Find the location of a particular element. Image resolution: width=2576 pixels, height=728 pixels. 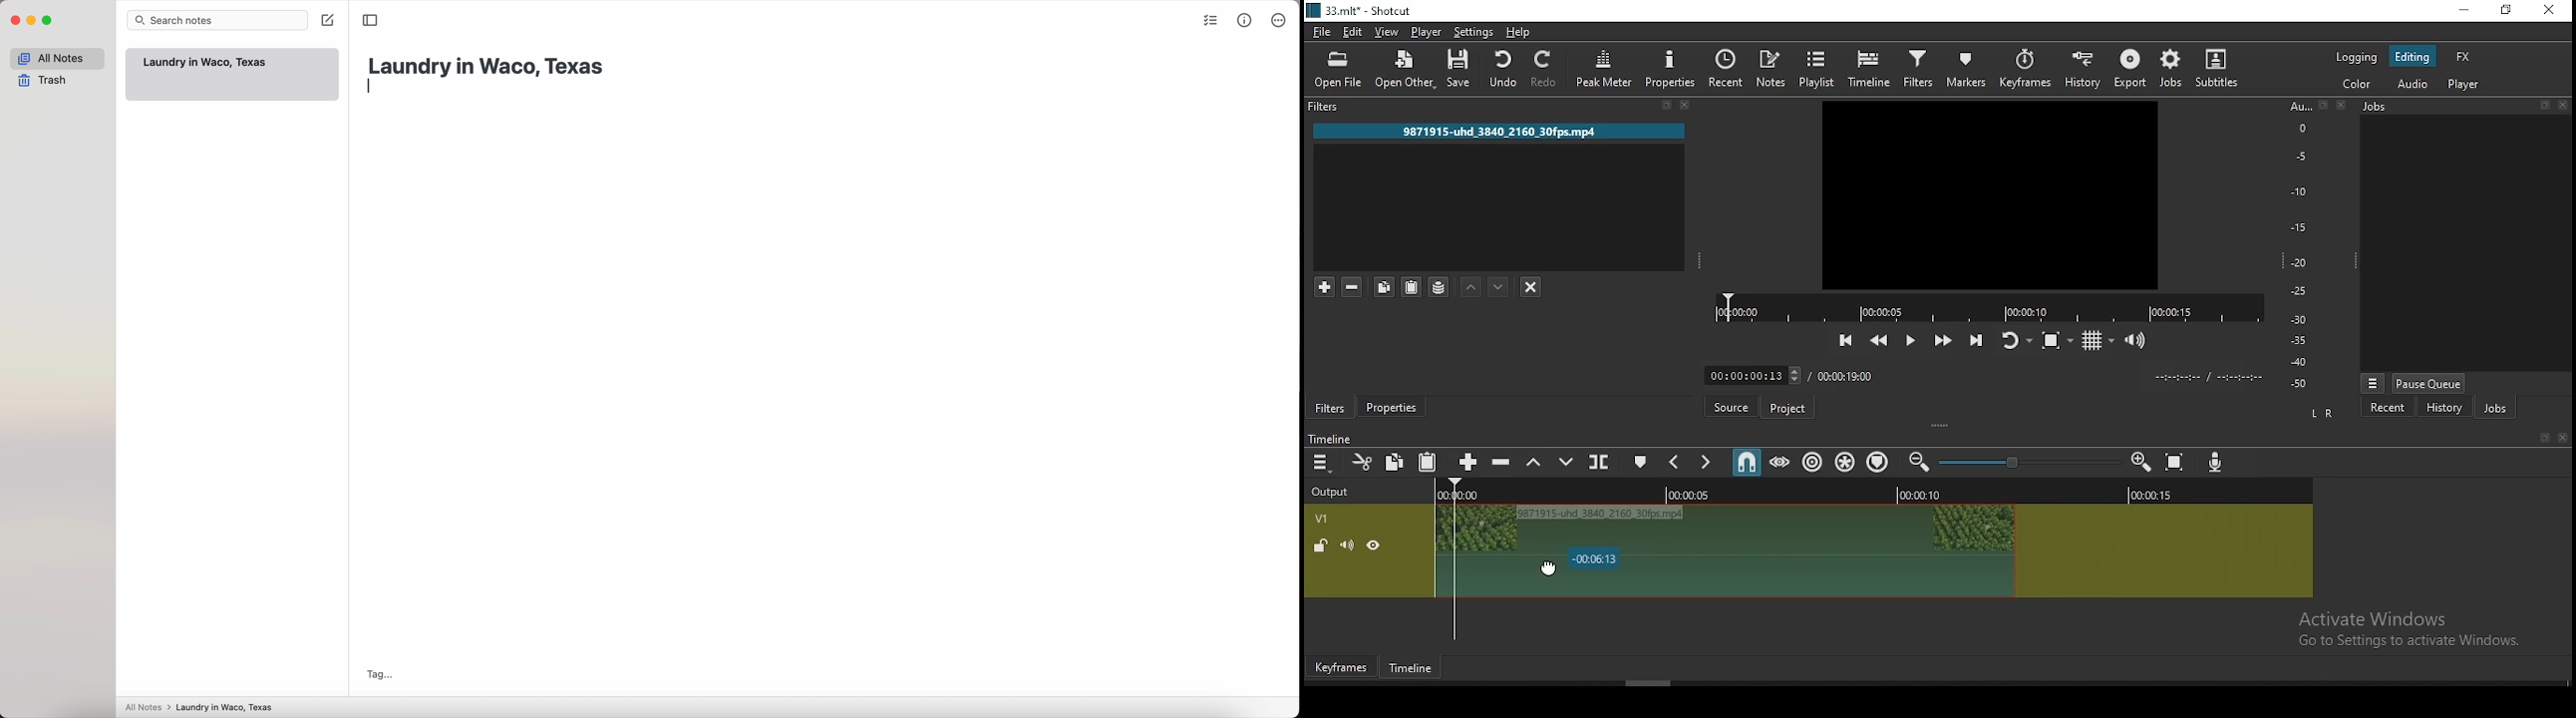

restore is located at coordinates (2507, 11).